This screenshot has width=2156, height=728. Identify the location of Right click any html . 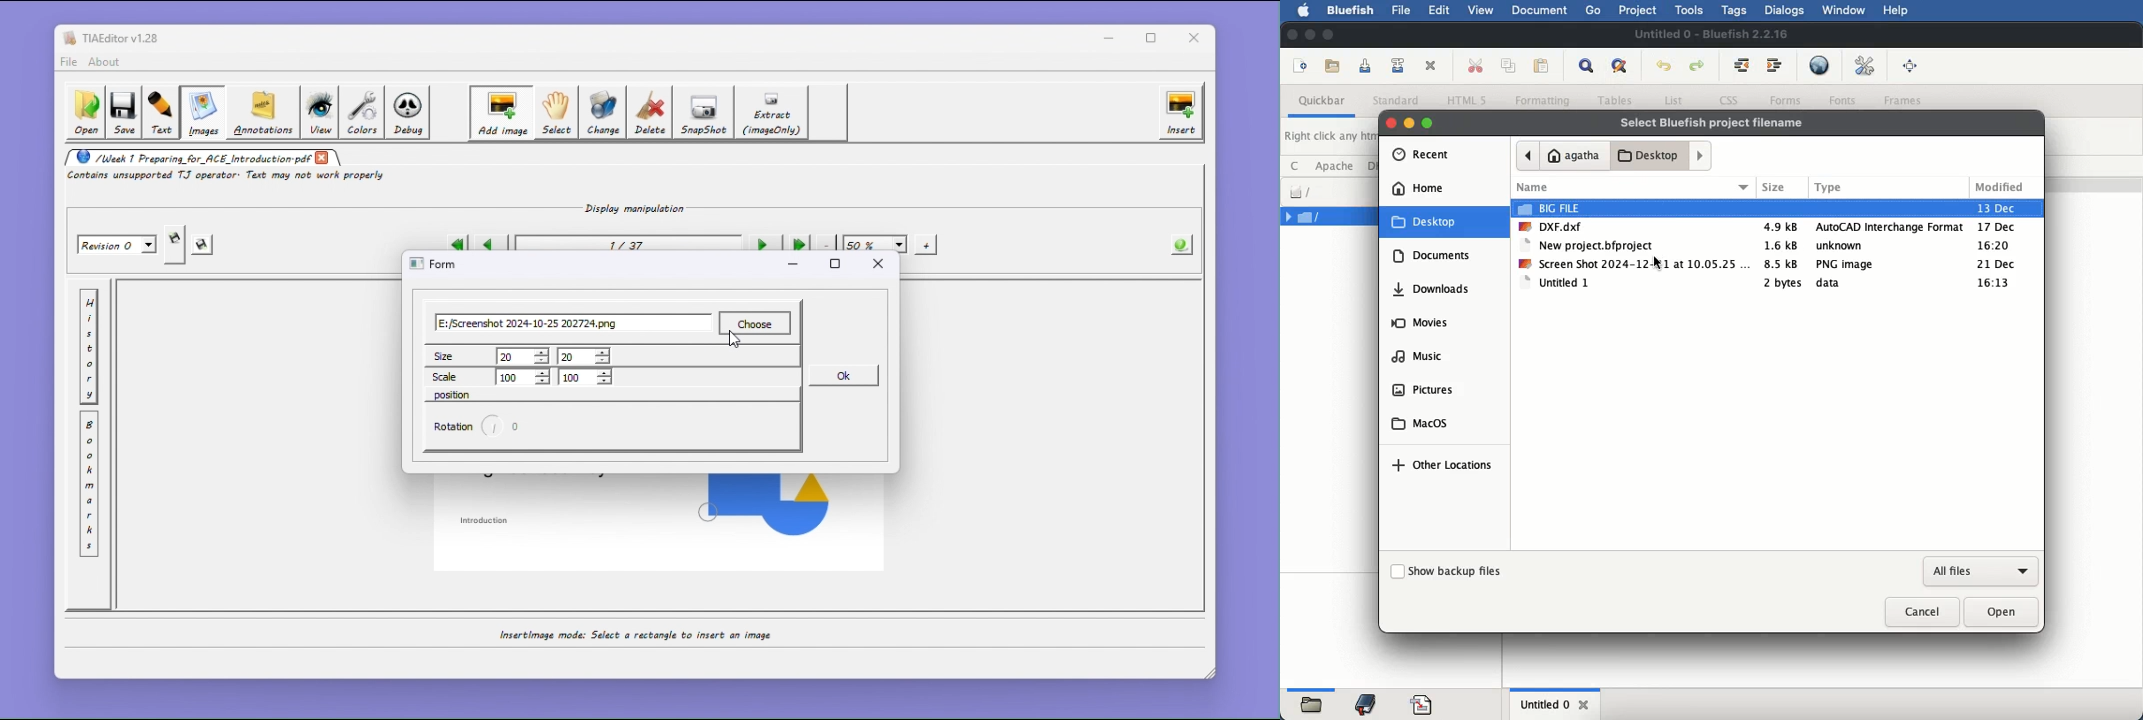
(1330, 135).